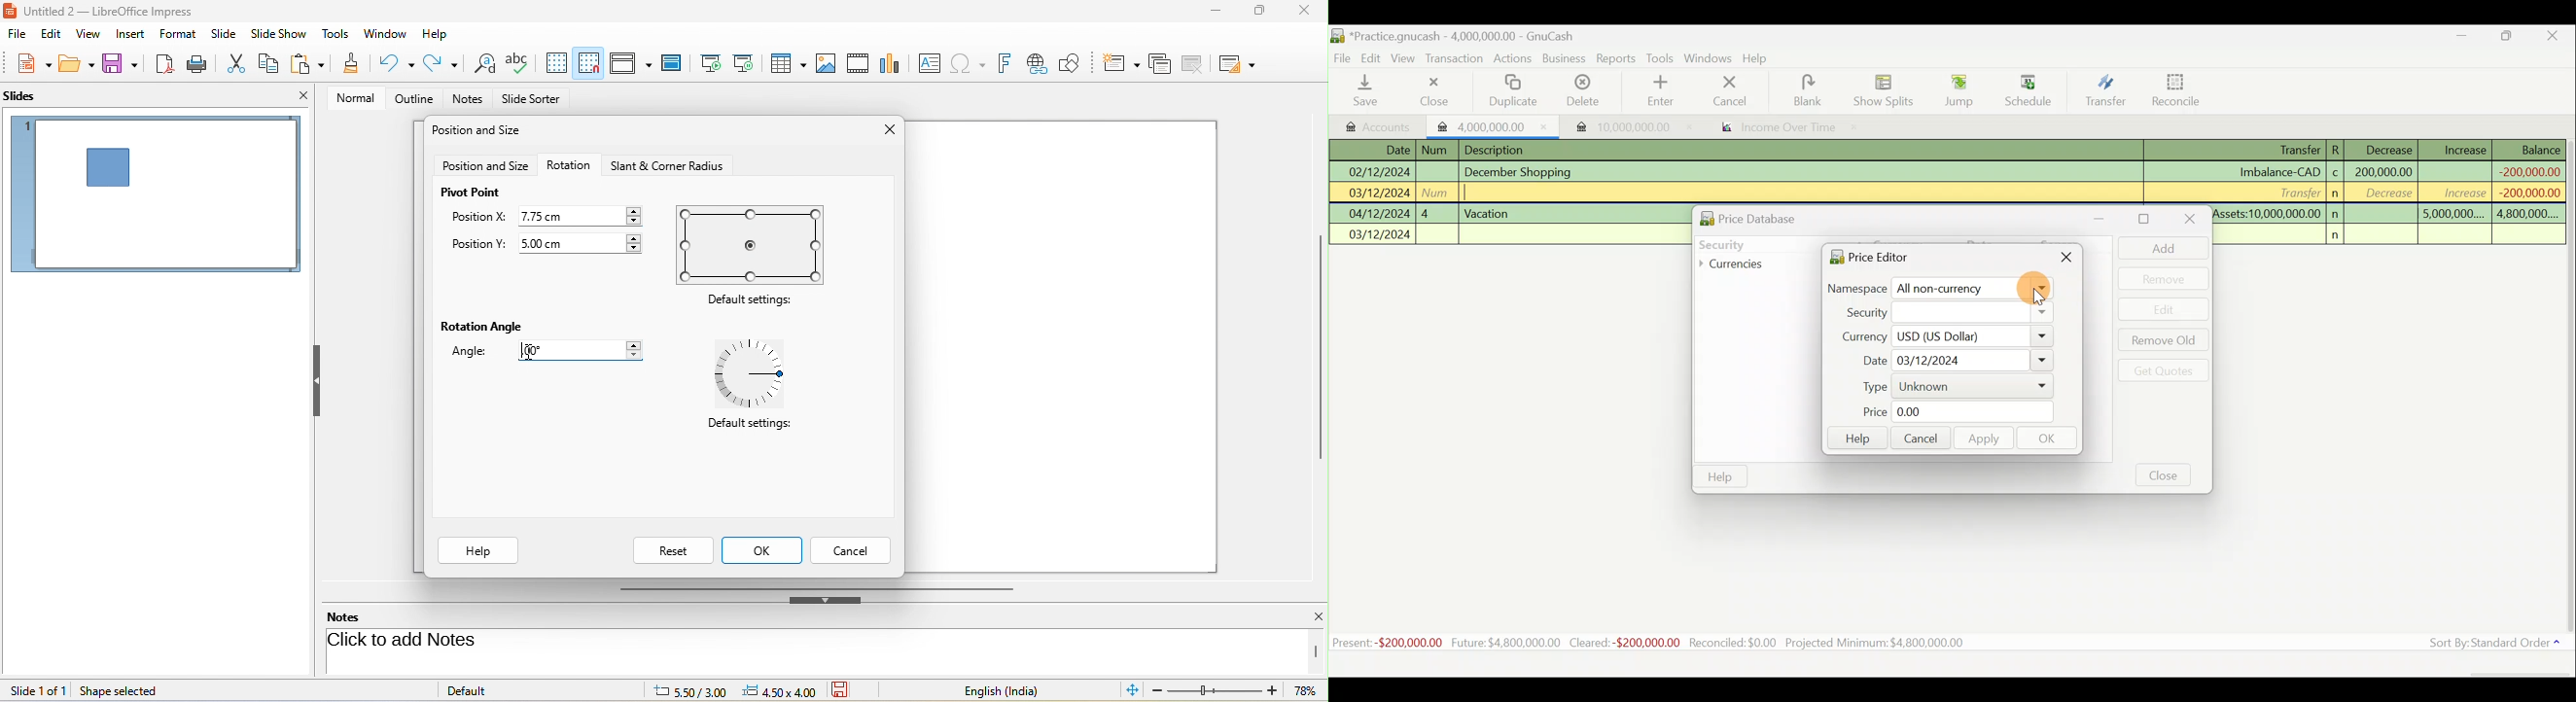 This screenshot has height=728, width=2576. What do you see at coordinates (476, 354) in the screenshot?
I see `angle` at bounding box center [476, 354].